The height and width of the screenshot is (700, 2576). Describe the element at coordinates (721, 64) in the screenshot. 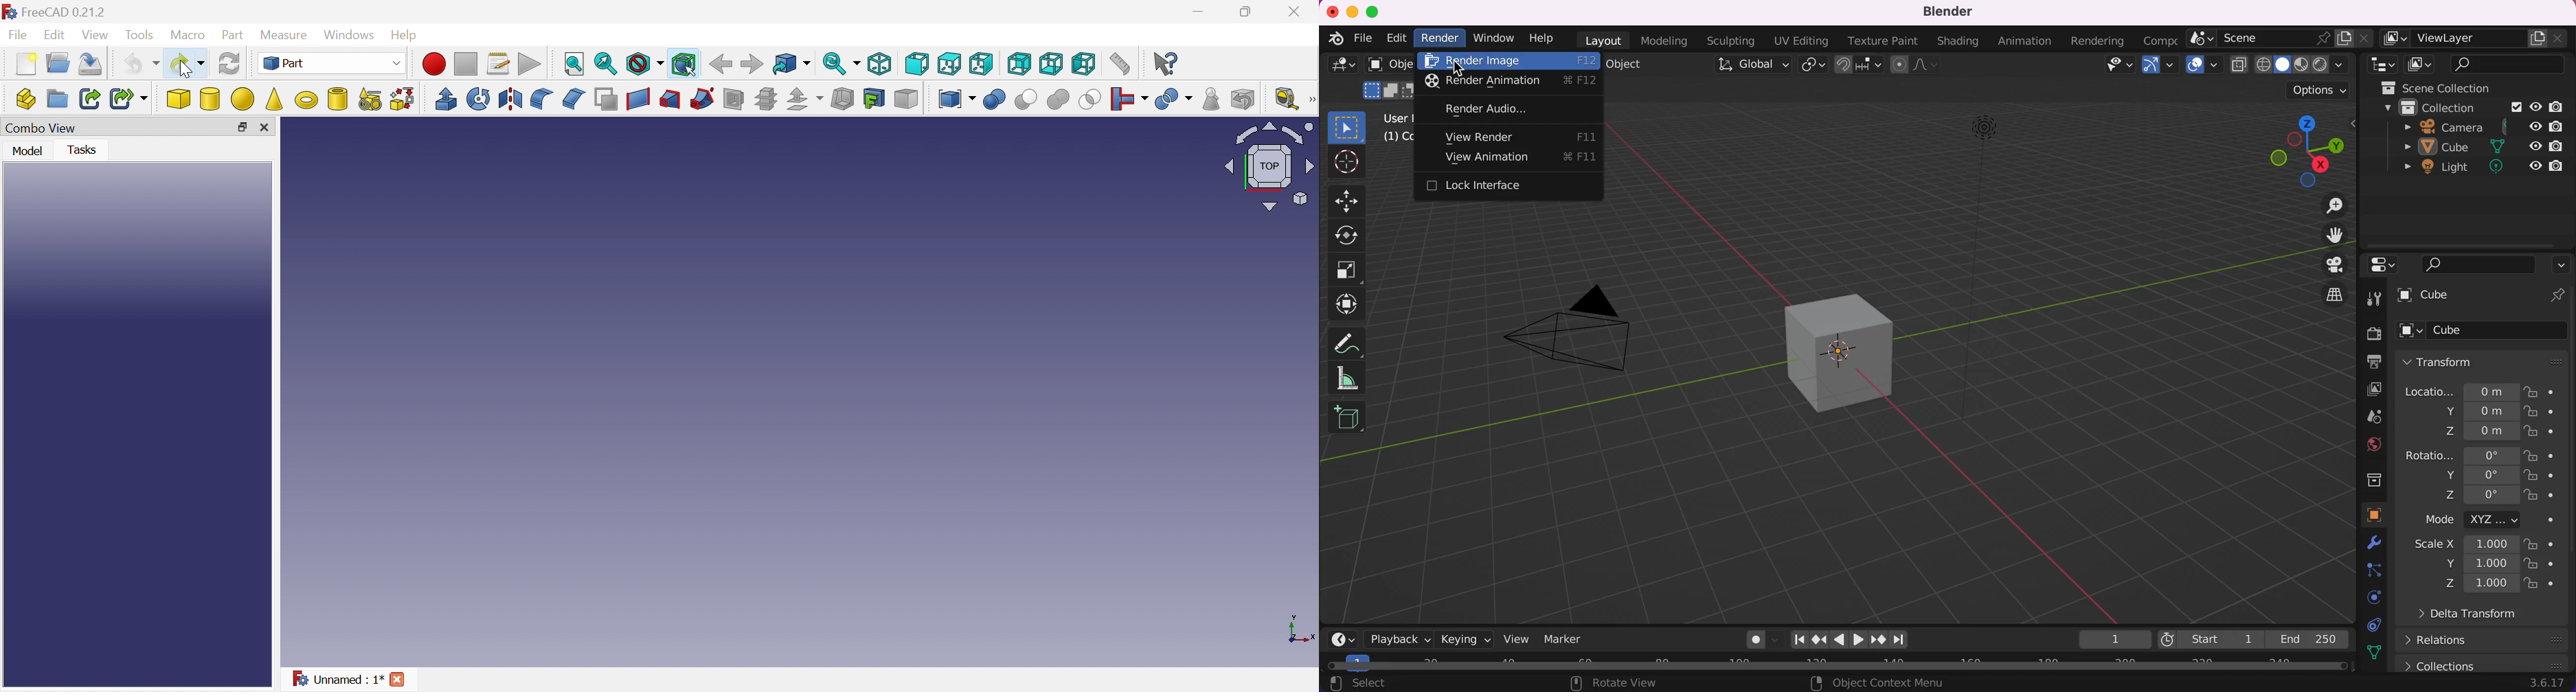

I see `Back` at that location.